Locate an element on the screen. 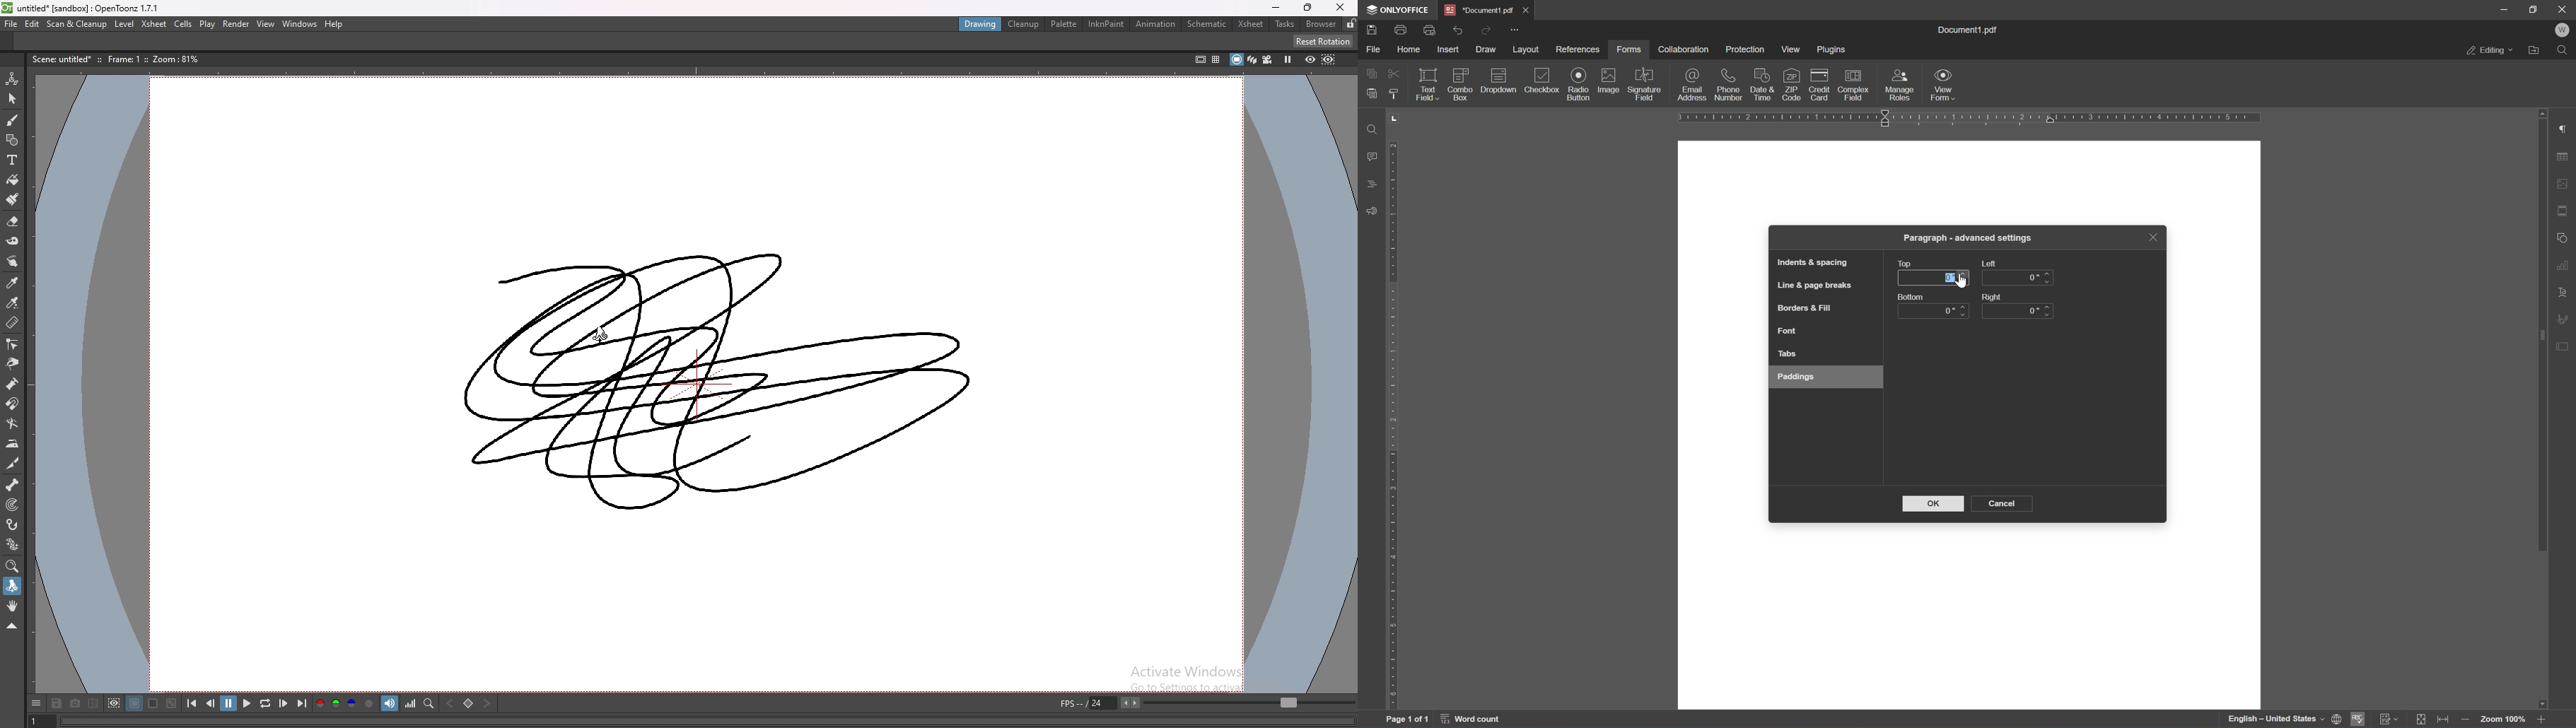 This screenshot has width=2576, height=728. paragraph - advanced settings is located at coordinates (1970, 239).